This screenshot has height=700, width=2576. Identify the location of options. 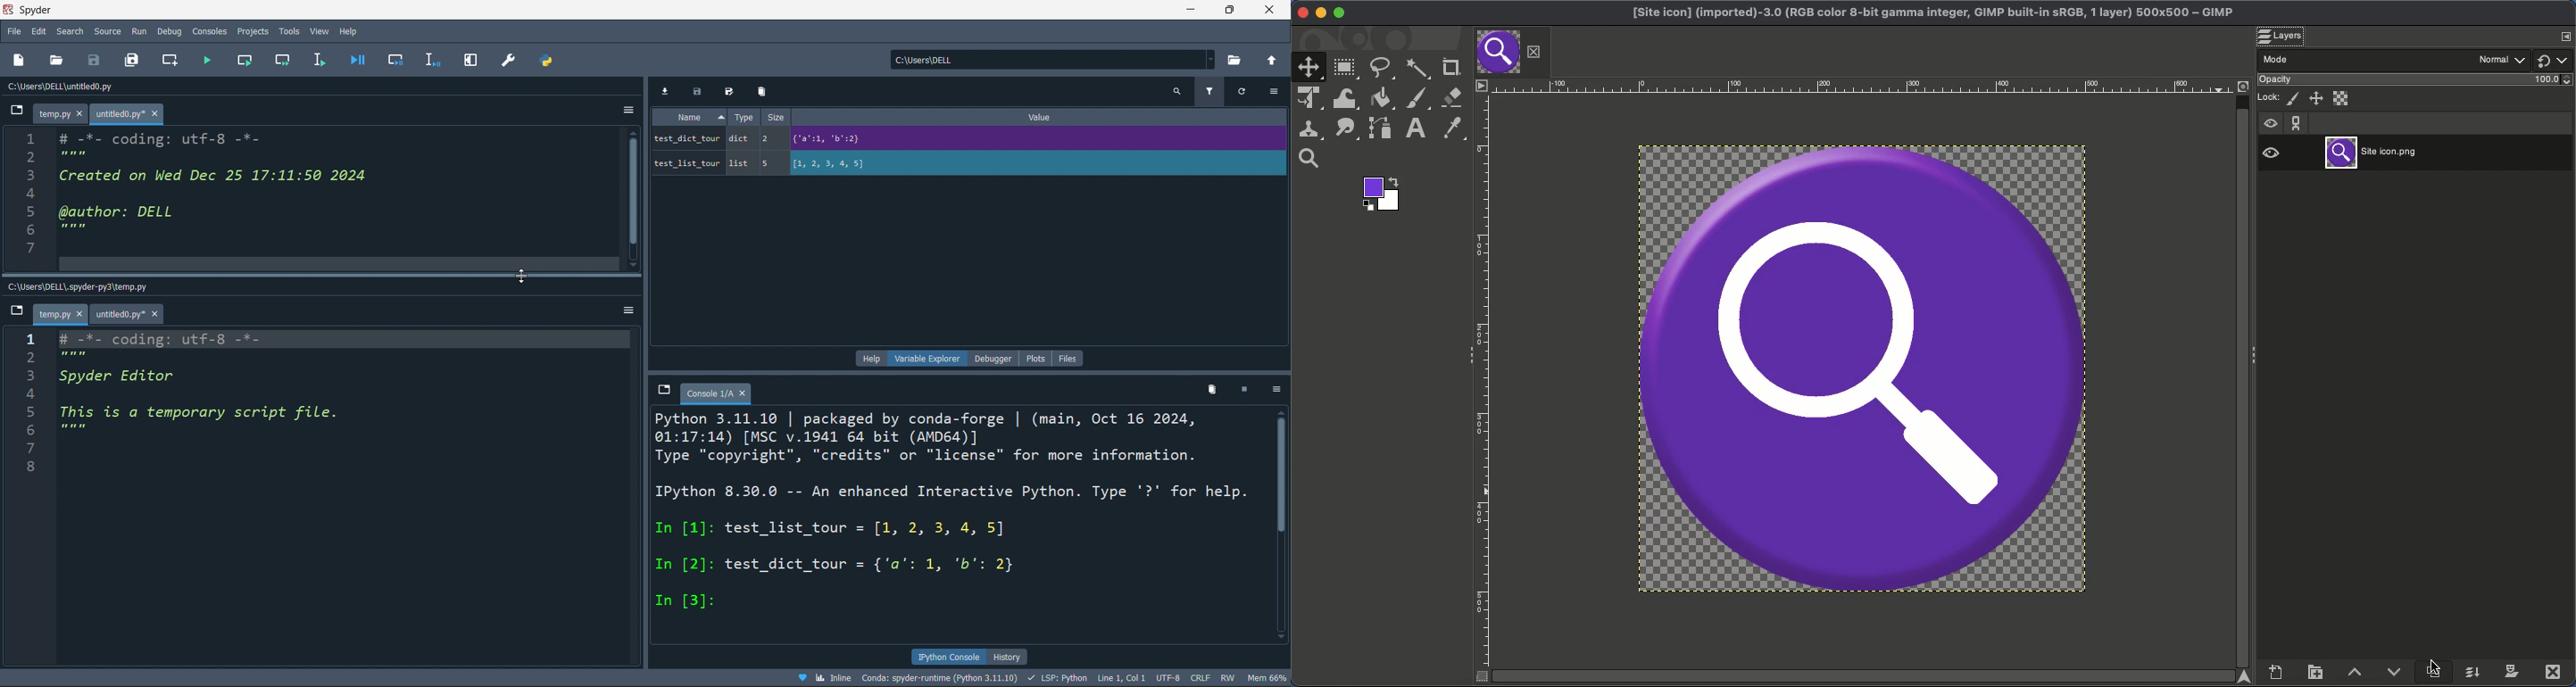
(1276, 390).